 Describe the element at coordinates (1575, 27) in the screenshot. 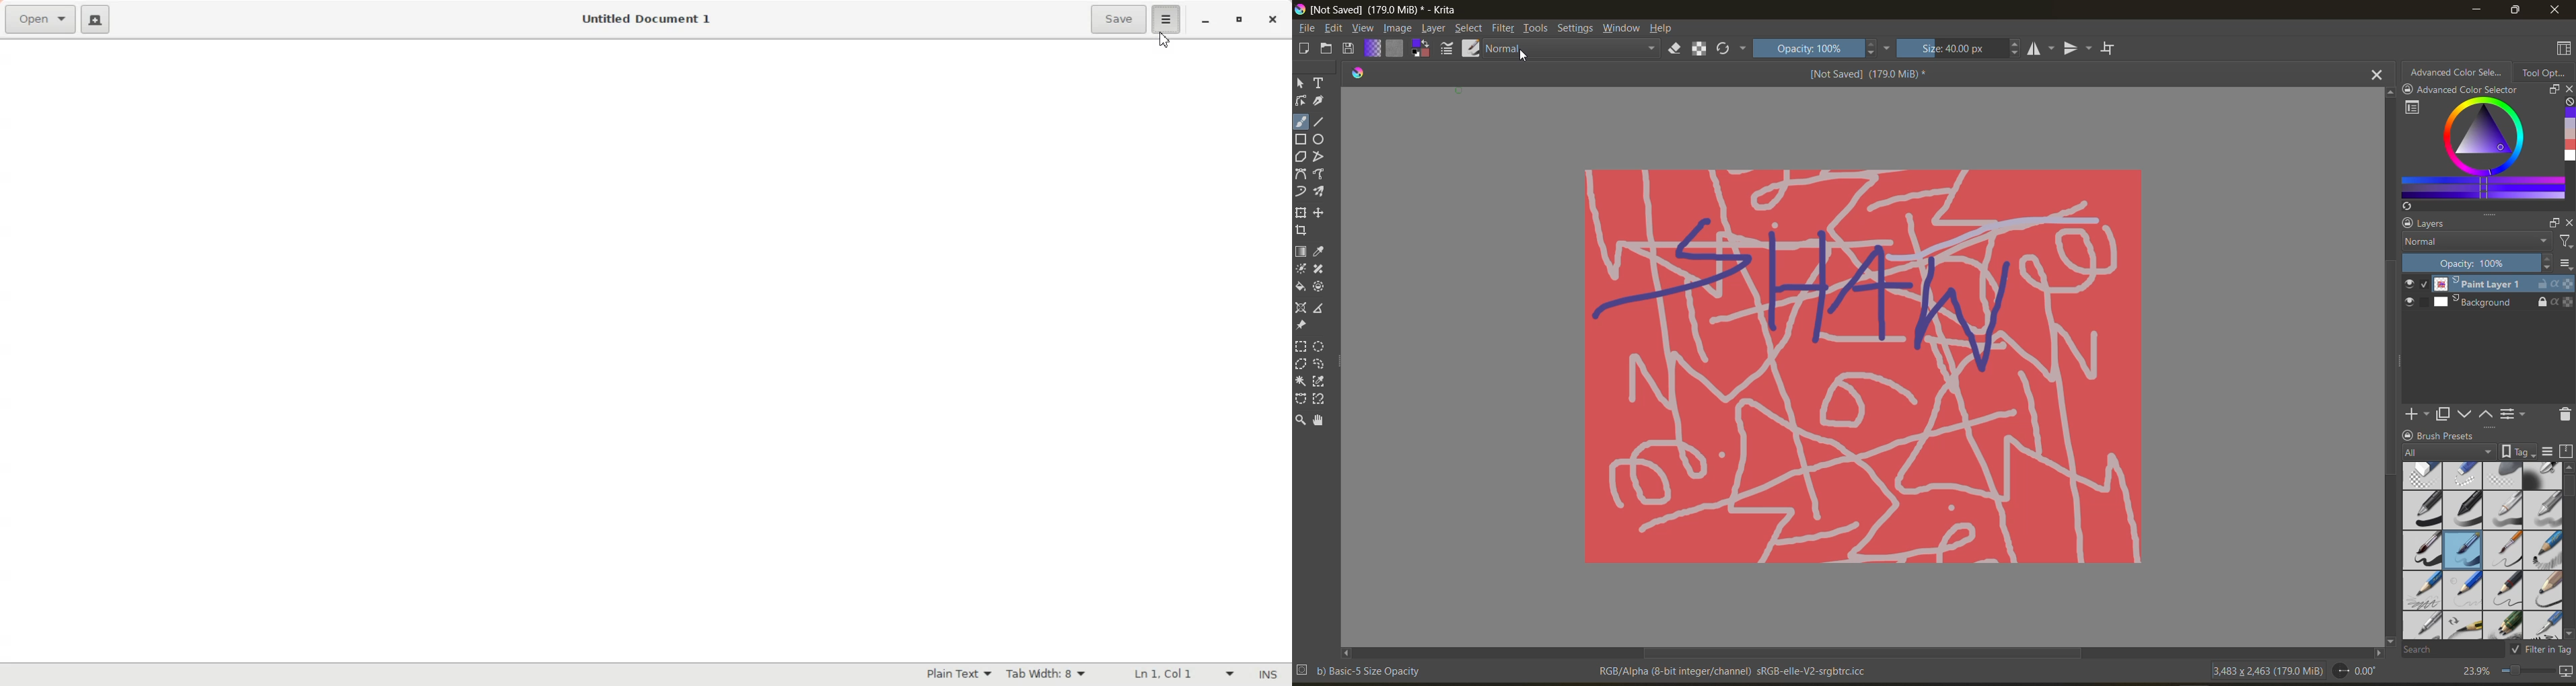

I see `settings` at that location.